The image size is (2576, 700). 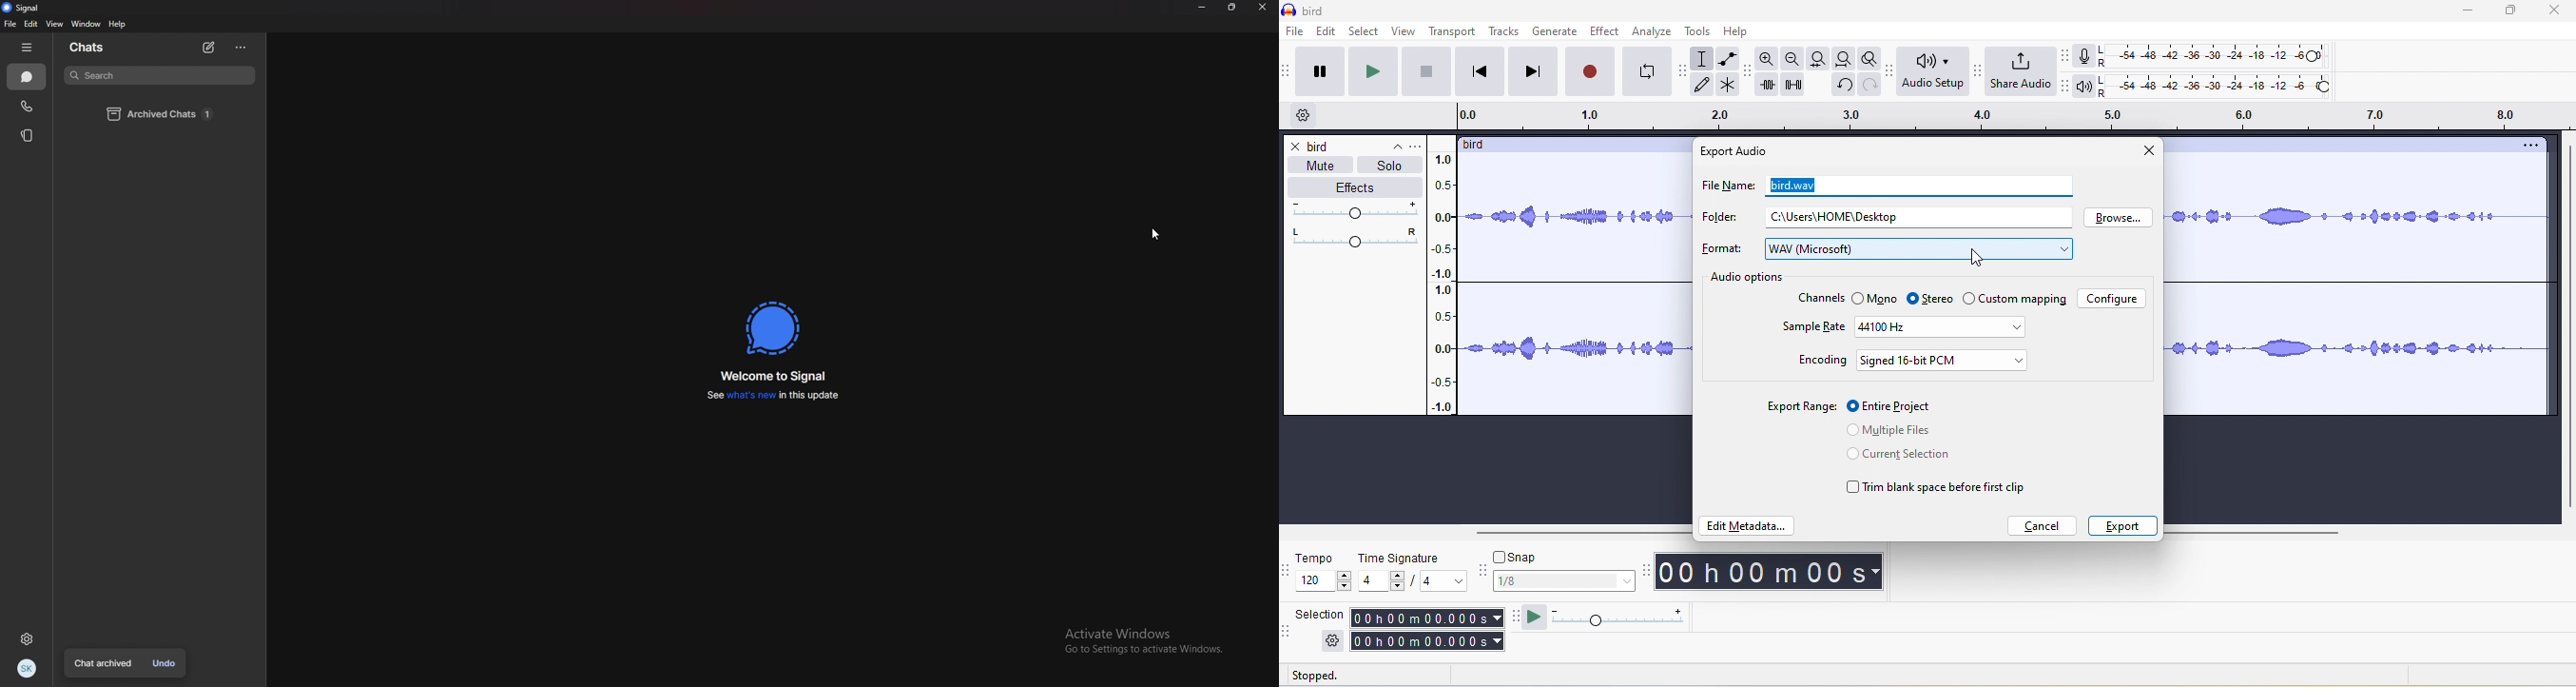 What do you see at coordinates (1864, 61) in the screenshot?
I see `zoom toggle` at bounding box center [1864, 61].